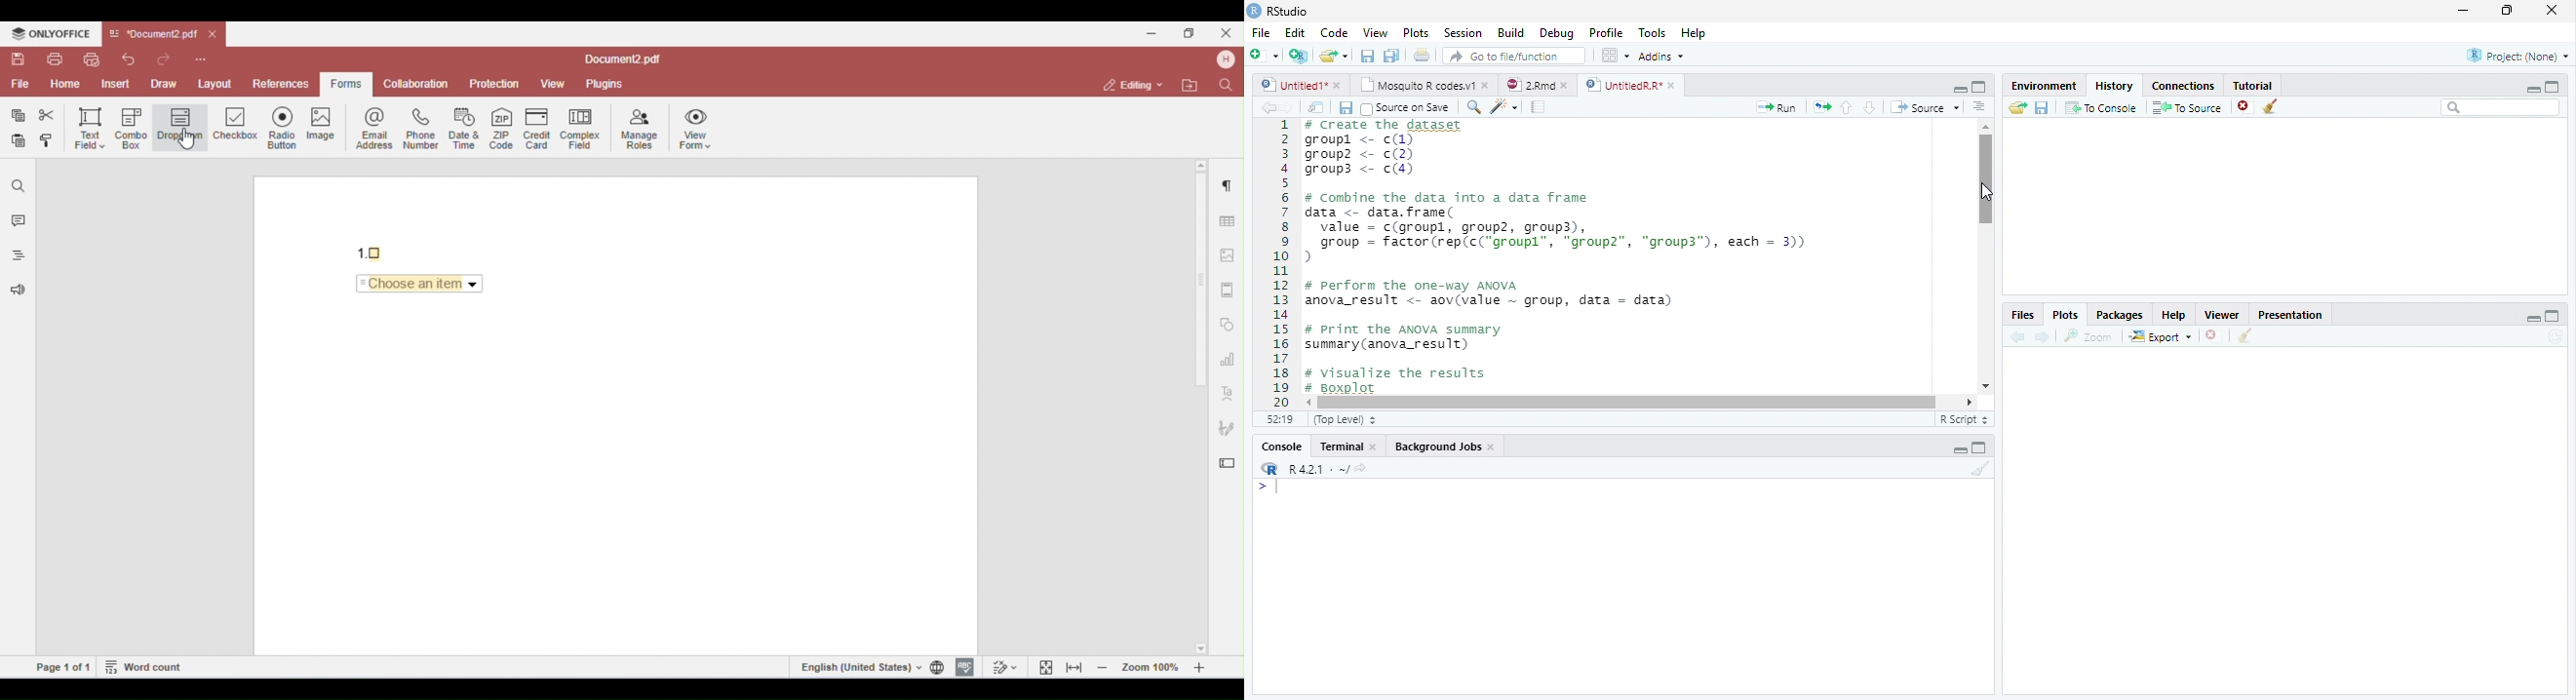 Image resolution: width=2576 pixels, height=700 pixels. I want to click on Run, so click(1776, 107).